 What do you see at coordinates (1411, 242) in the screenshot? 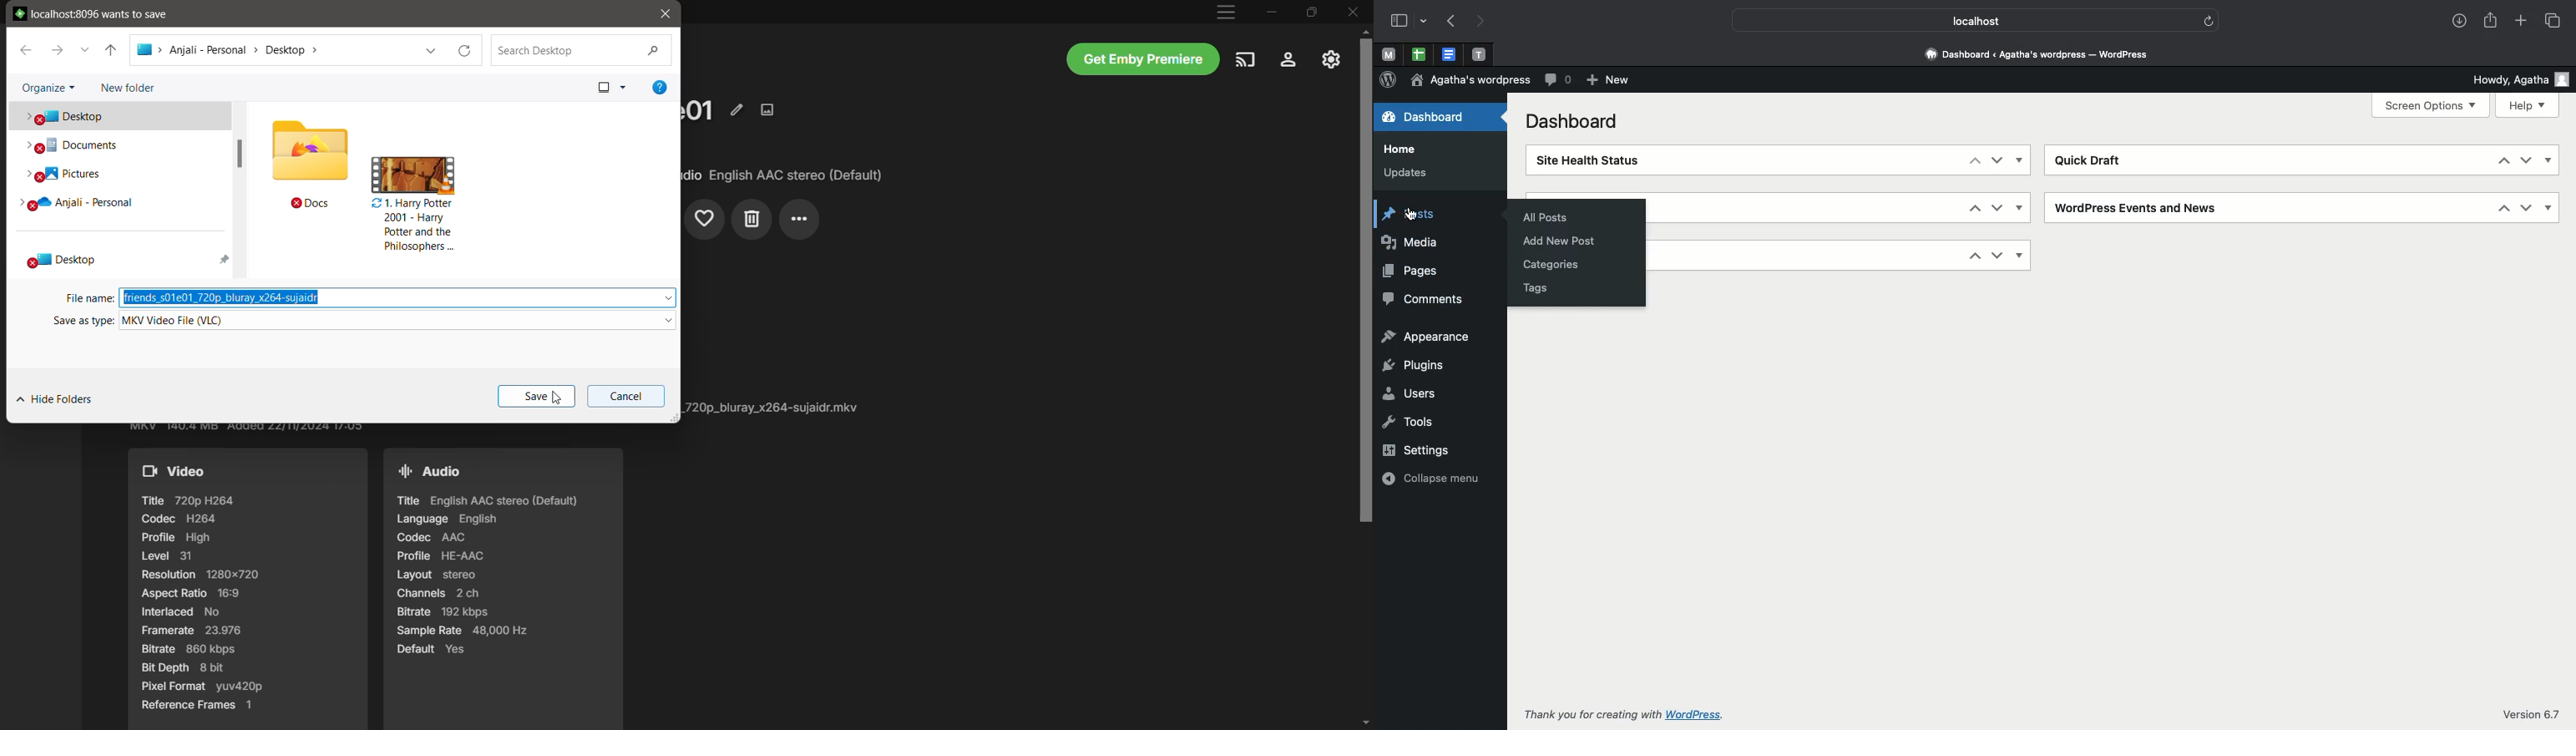
I see `Media` at bounding box center [1411, 242].